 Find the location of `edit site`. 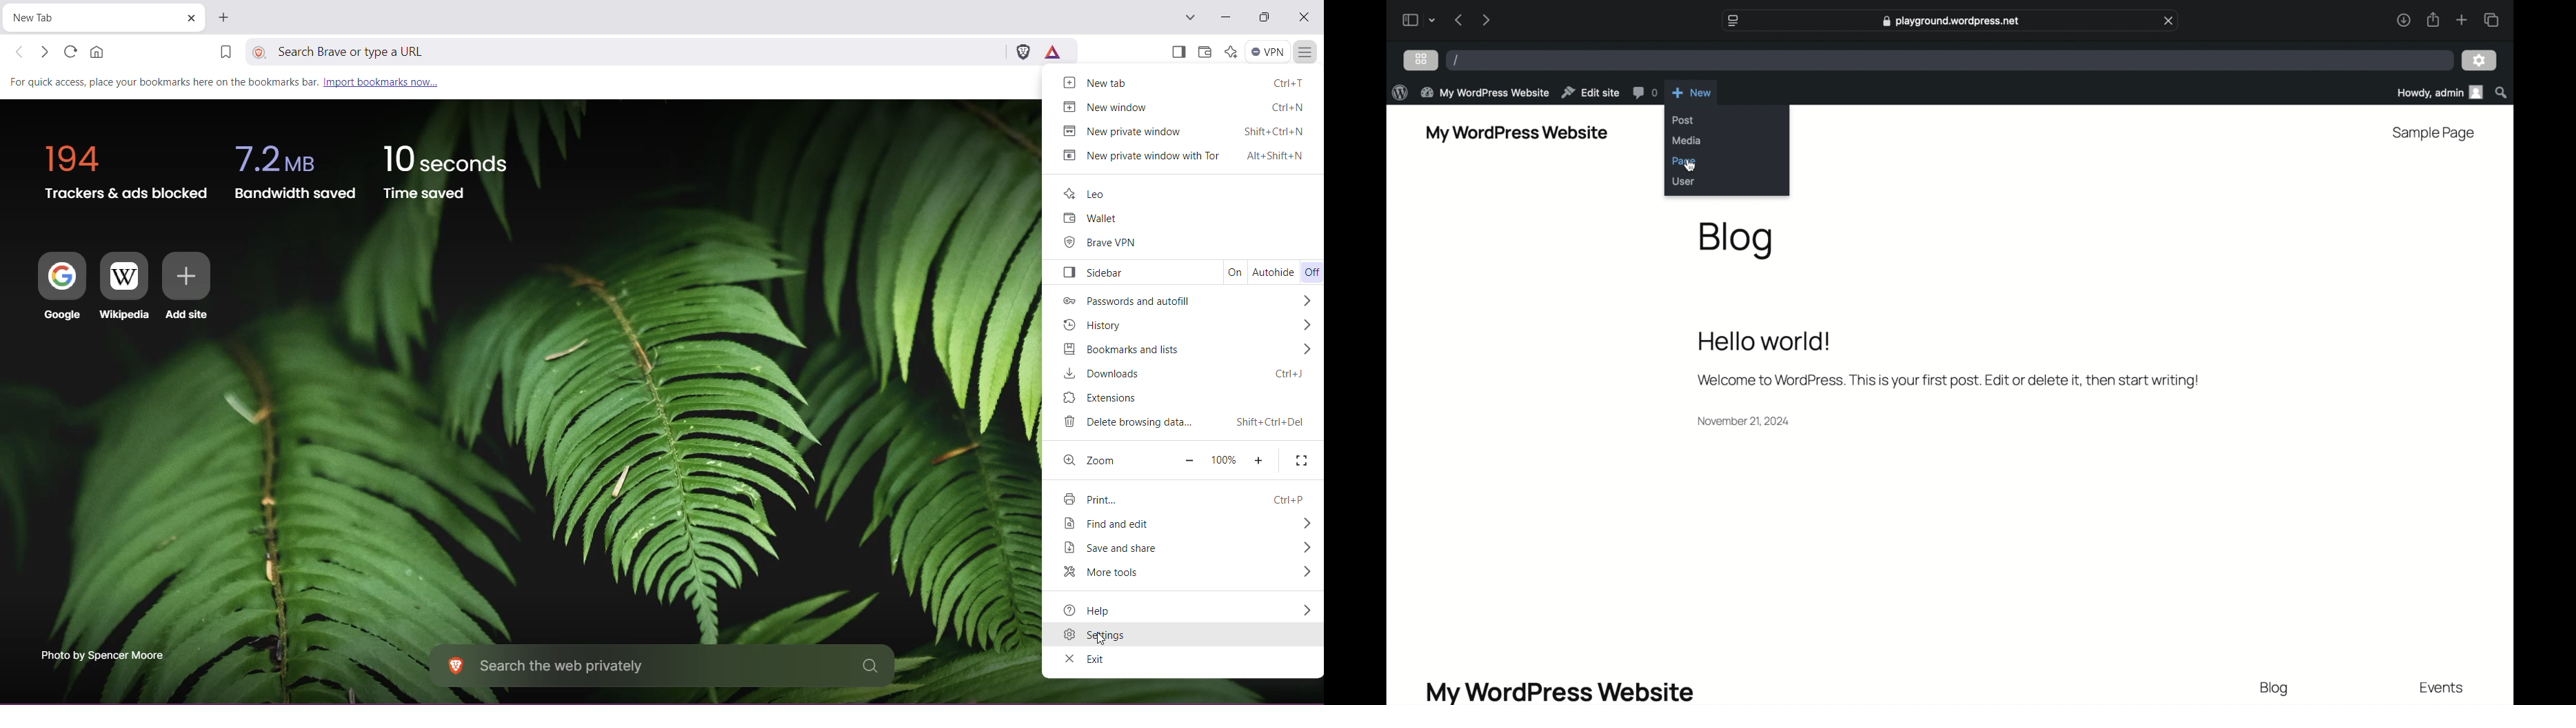

edit site is located at coordinates (1590, 93).